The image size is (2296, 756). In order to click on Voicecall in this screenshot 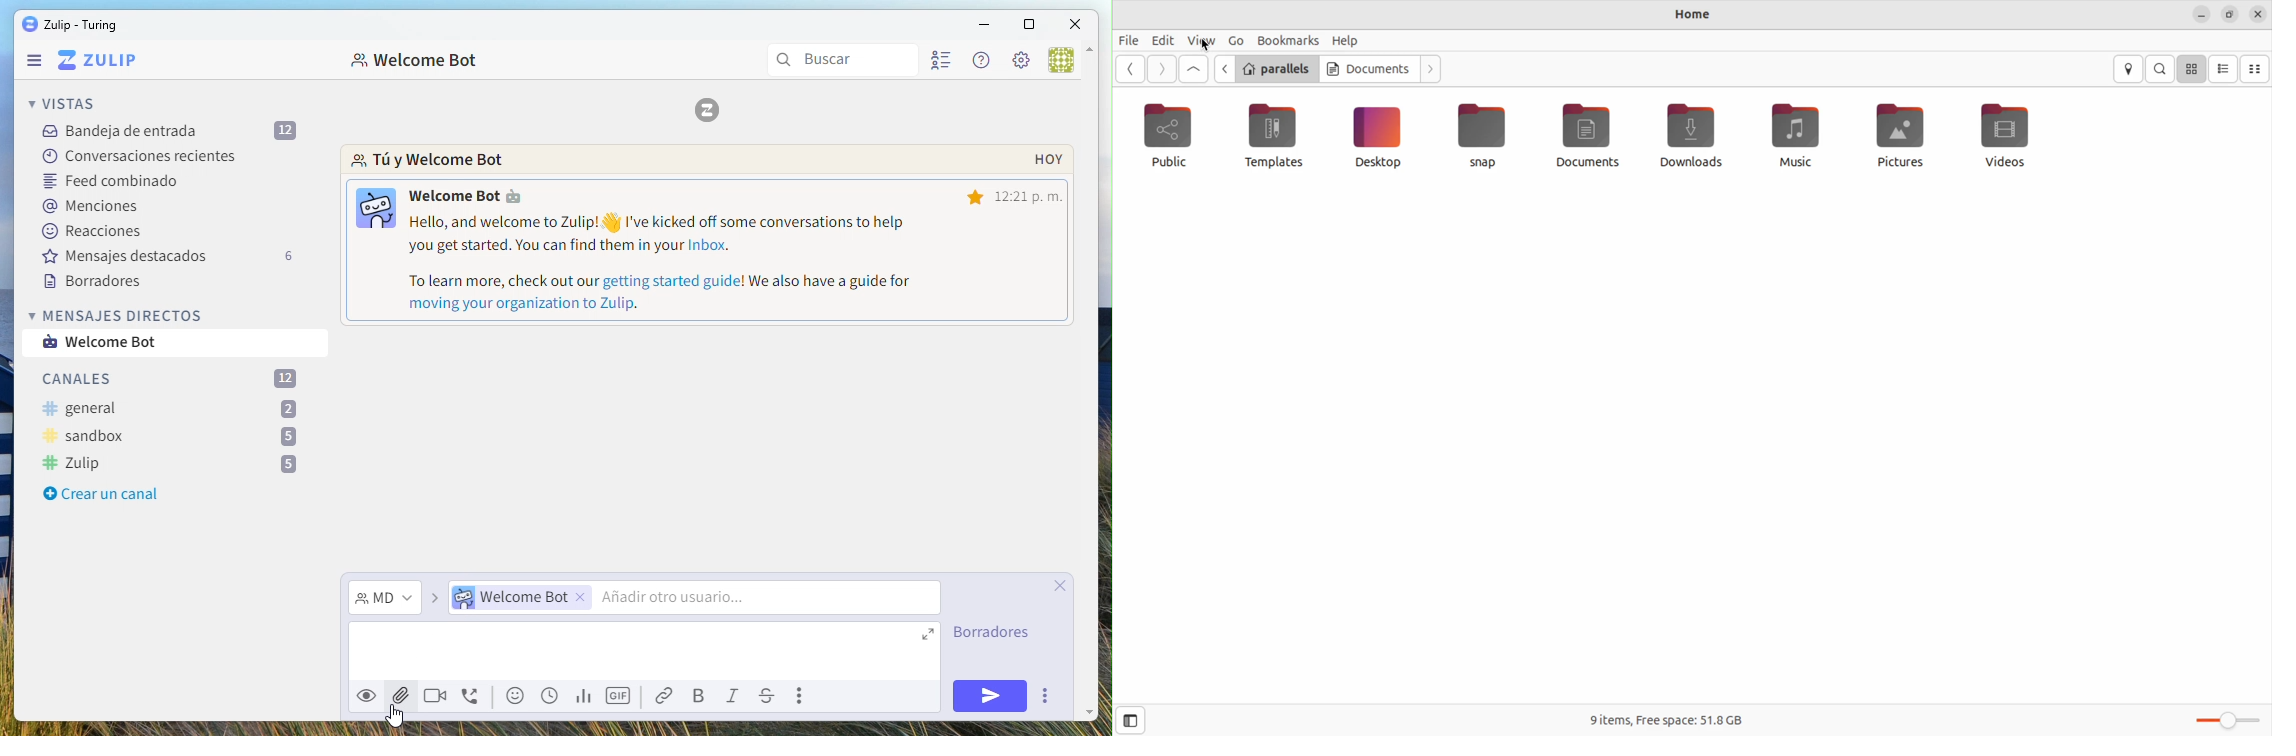, I will do `click(472, 698)`.